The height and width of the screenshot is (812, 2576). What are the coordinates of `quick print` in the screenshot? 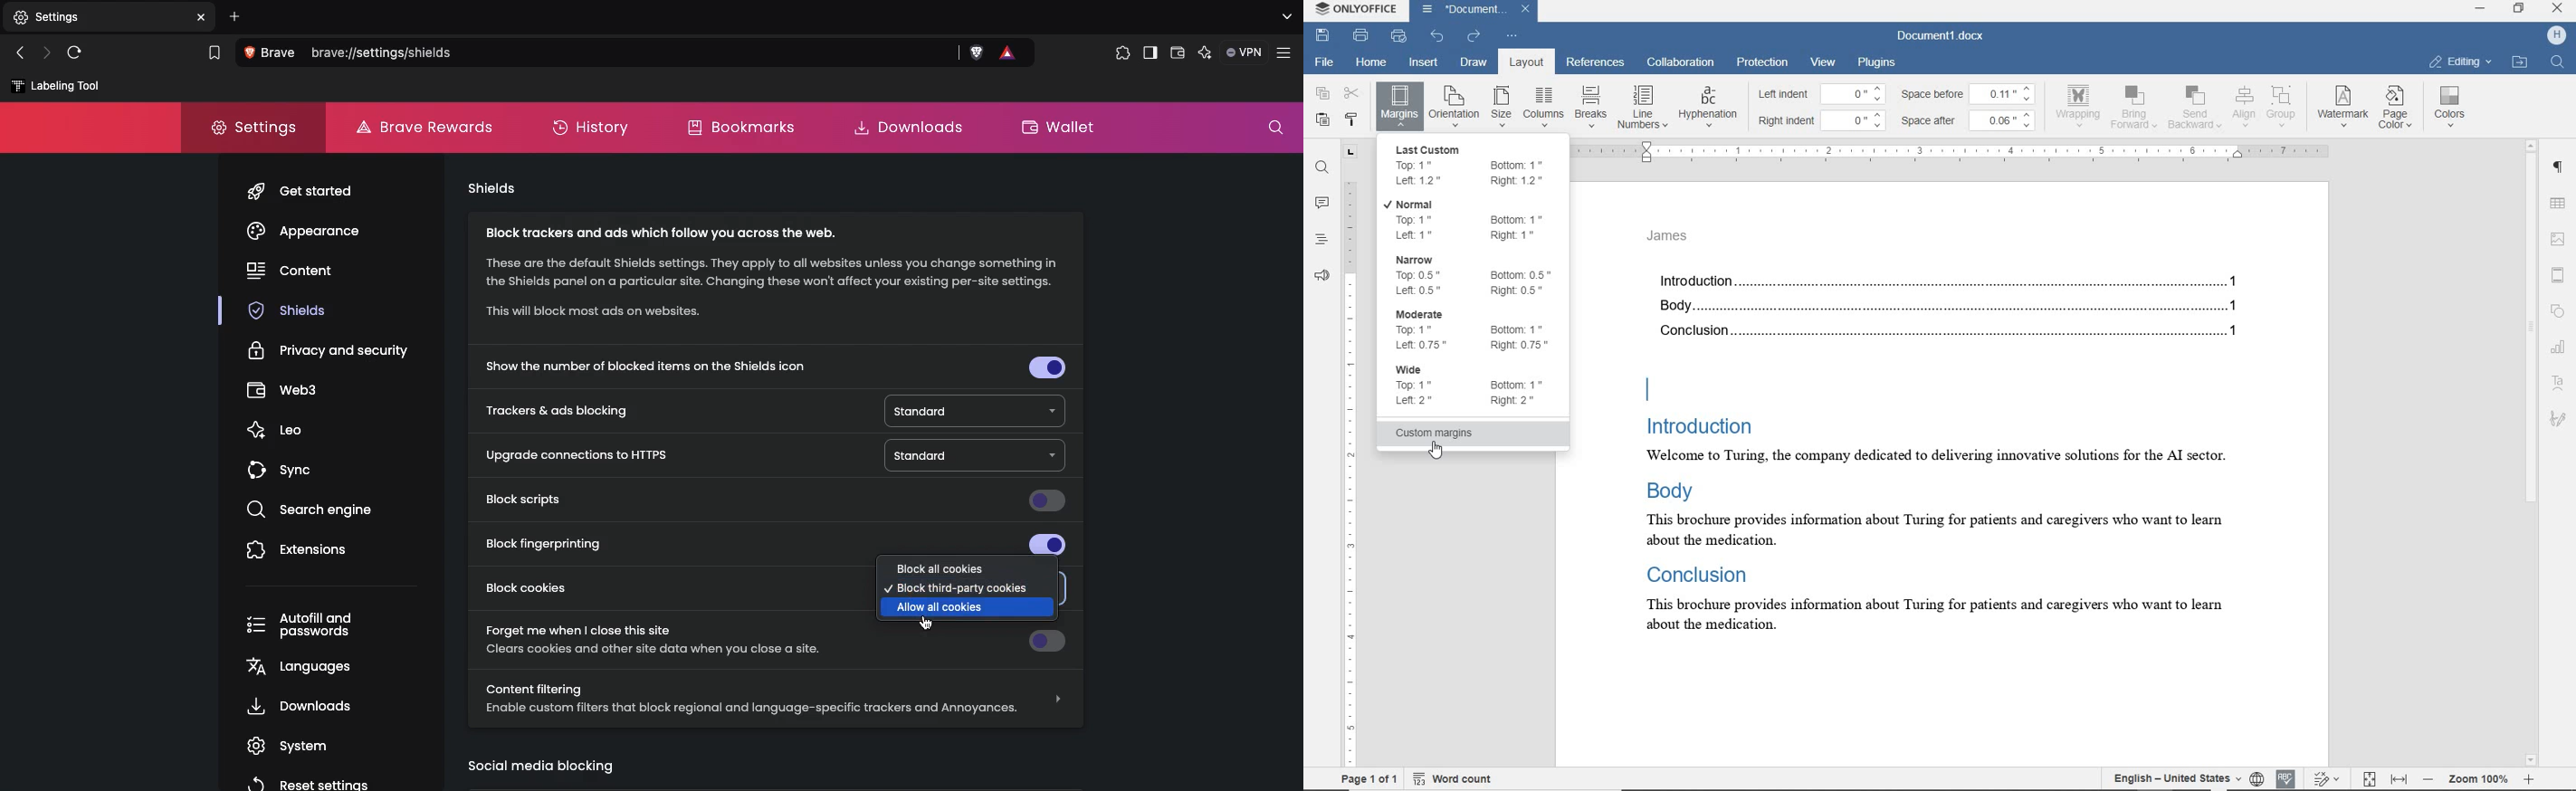 It's located at (1400, 38).